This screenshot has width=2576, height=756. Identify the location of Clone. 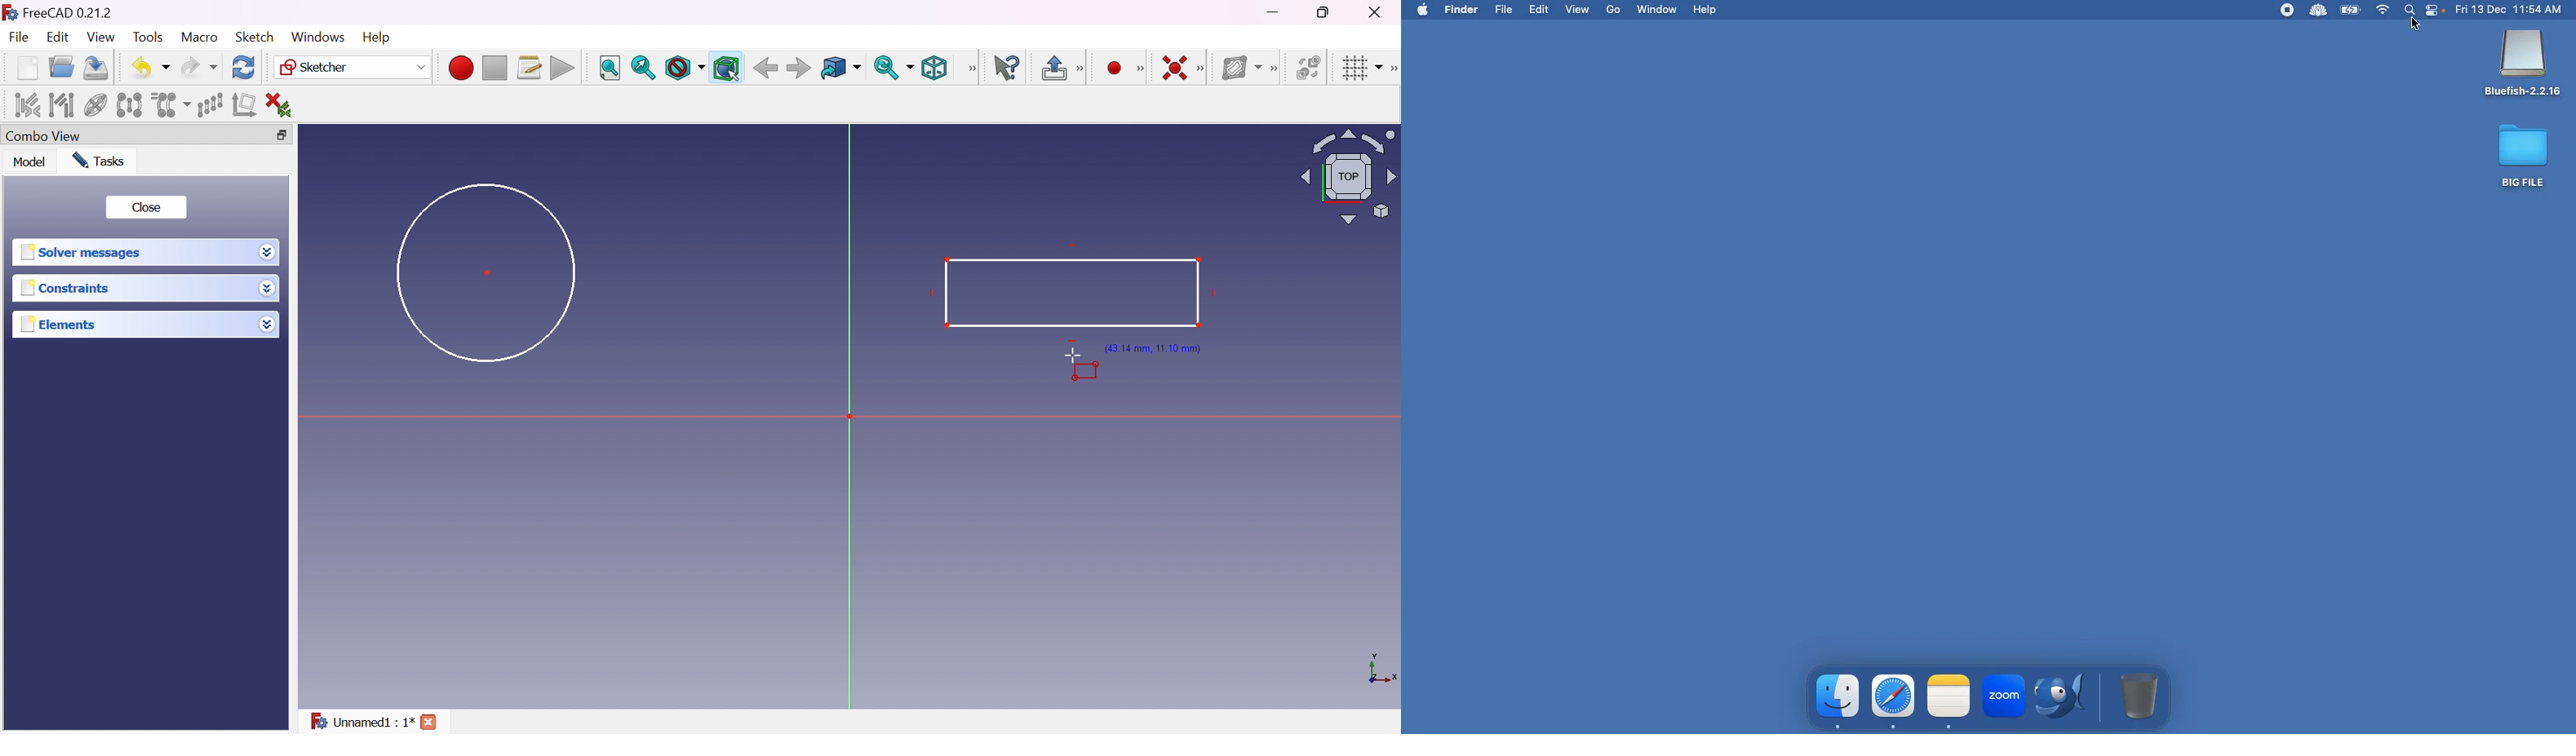
(169, 104).